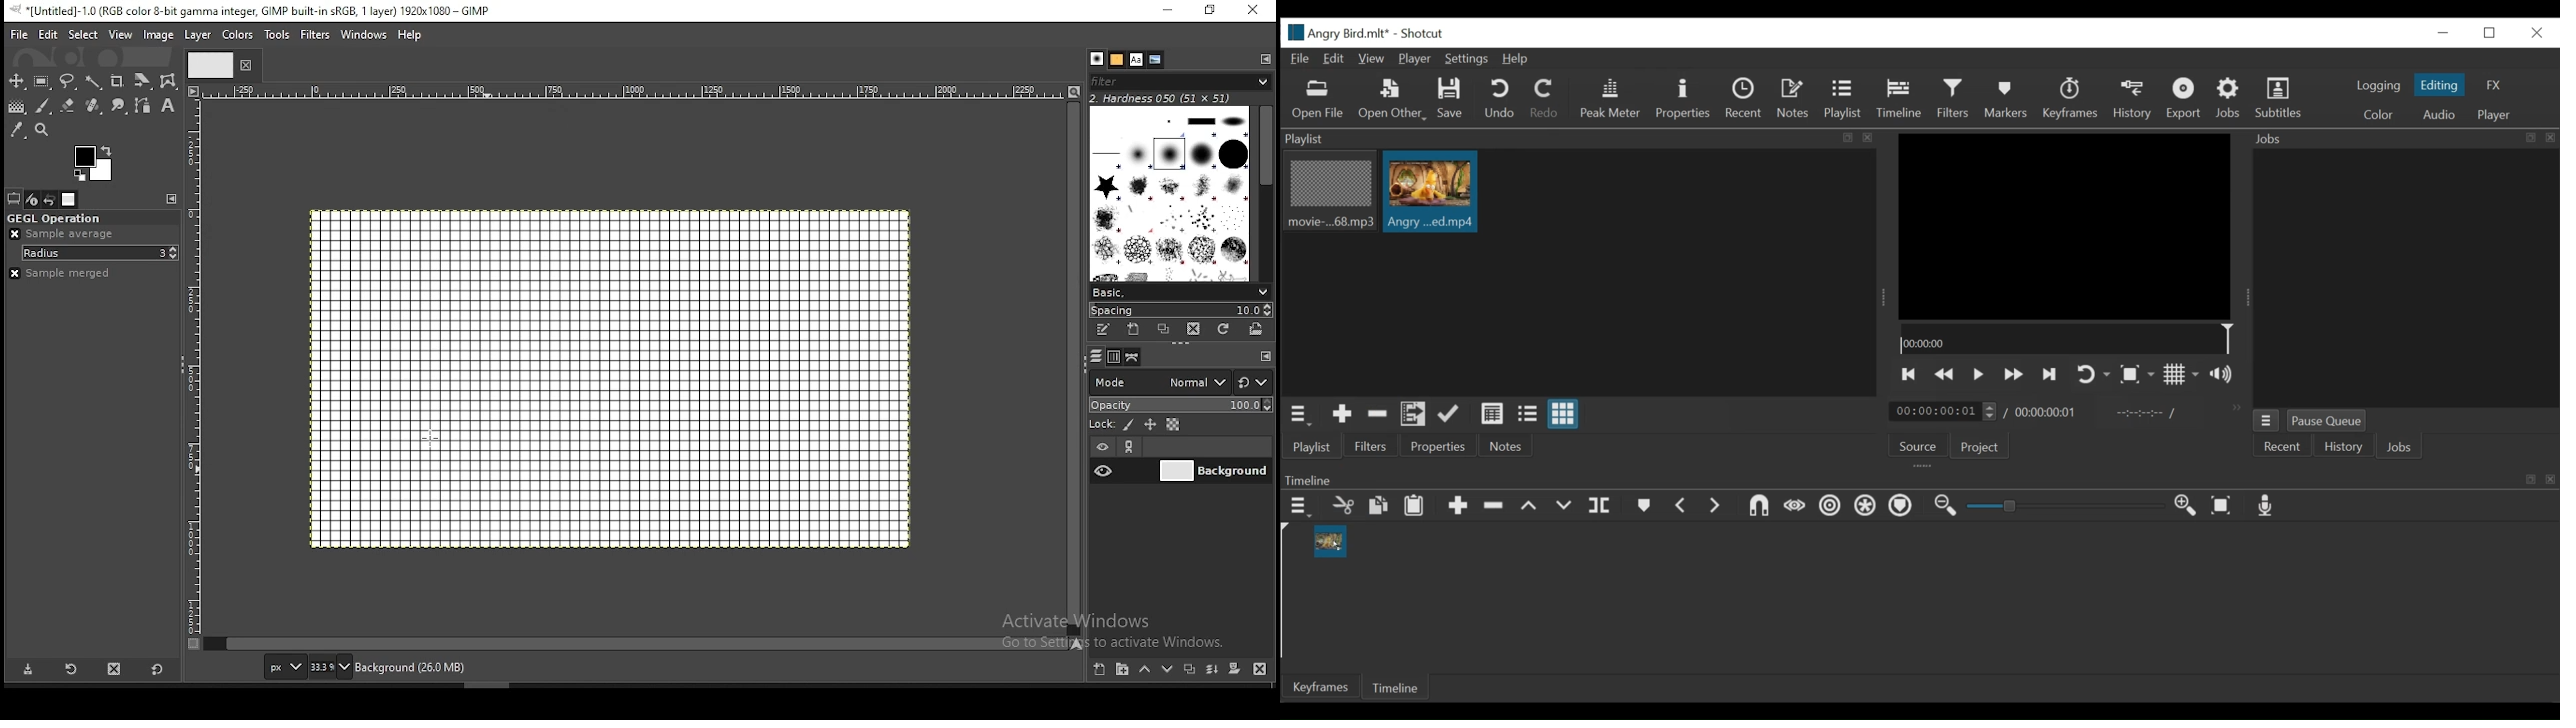  What do you see at coordinates (2230, 99) in the screenshot?
I see `Jobs` at bounding box center [2230, 99].